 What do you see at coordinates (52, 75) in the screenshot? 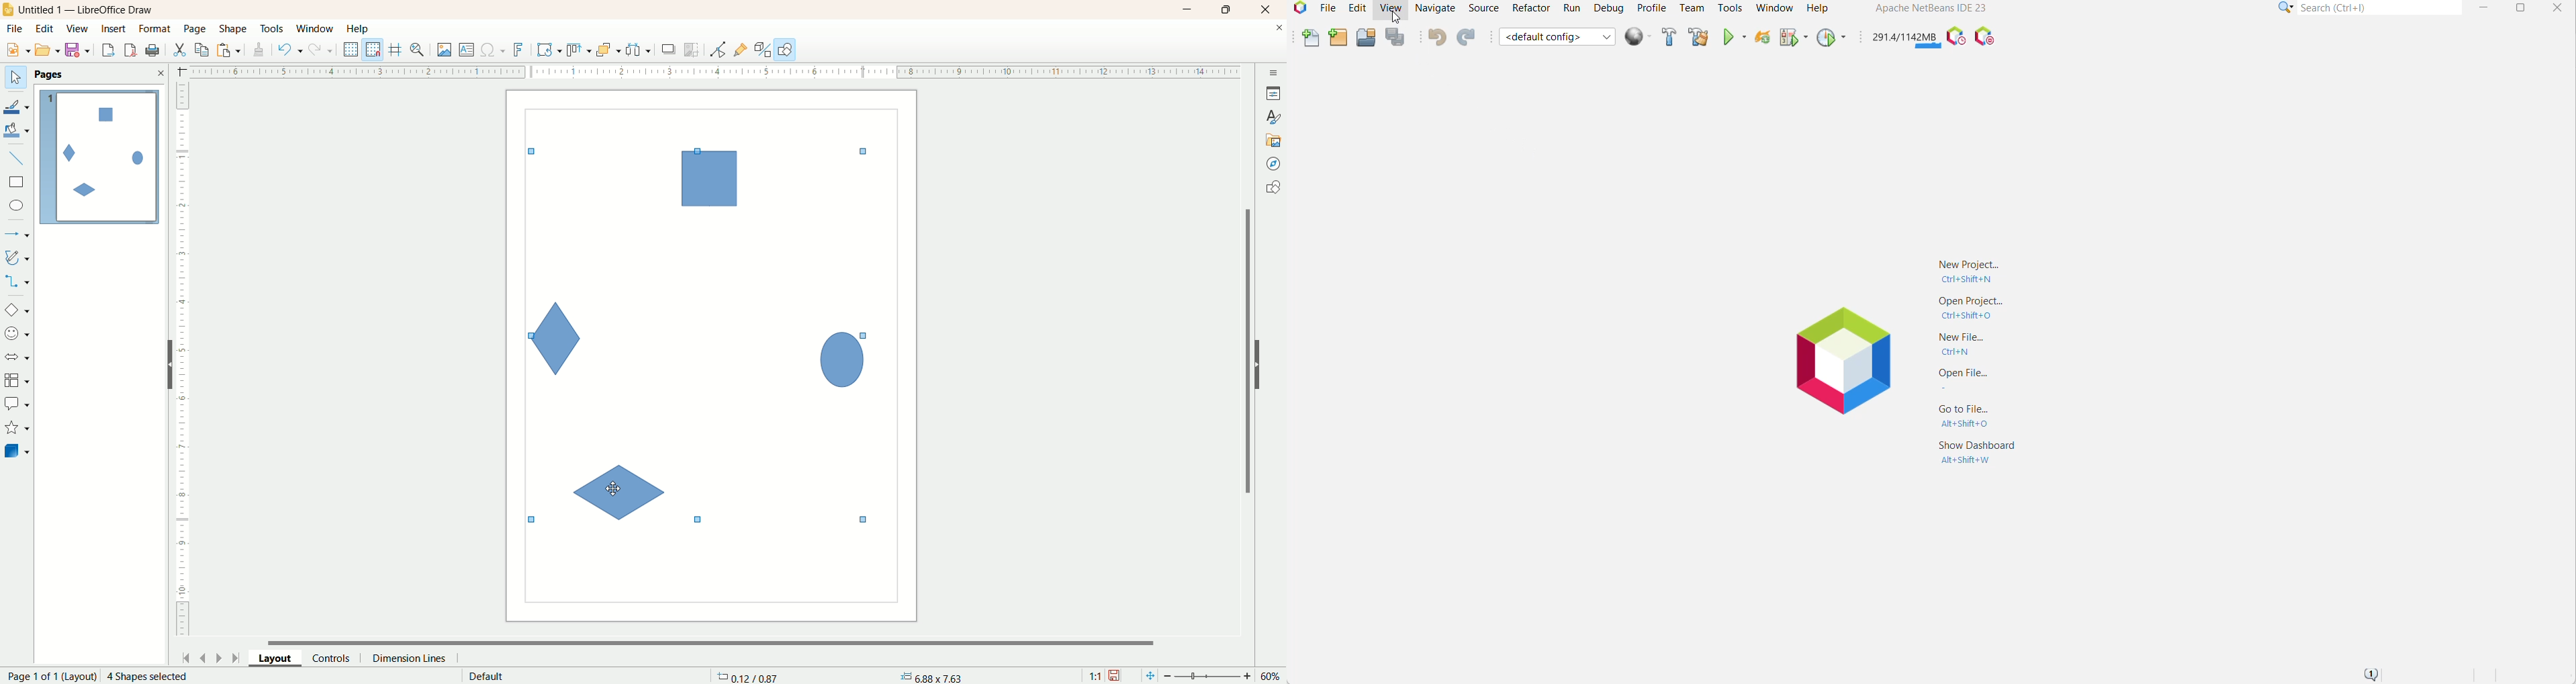
I see `Pages` at bounding box center [52, 75].